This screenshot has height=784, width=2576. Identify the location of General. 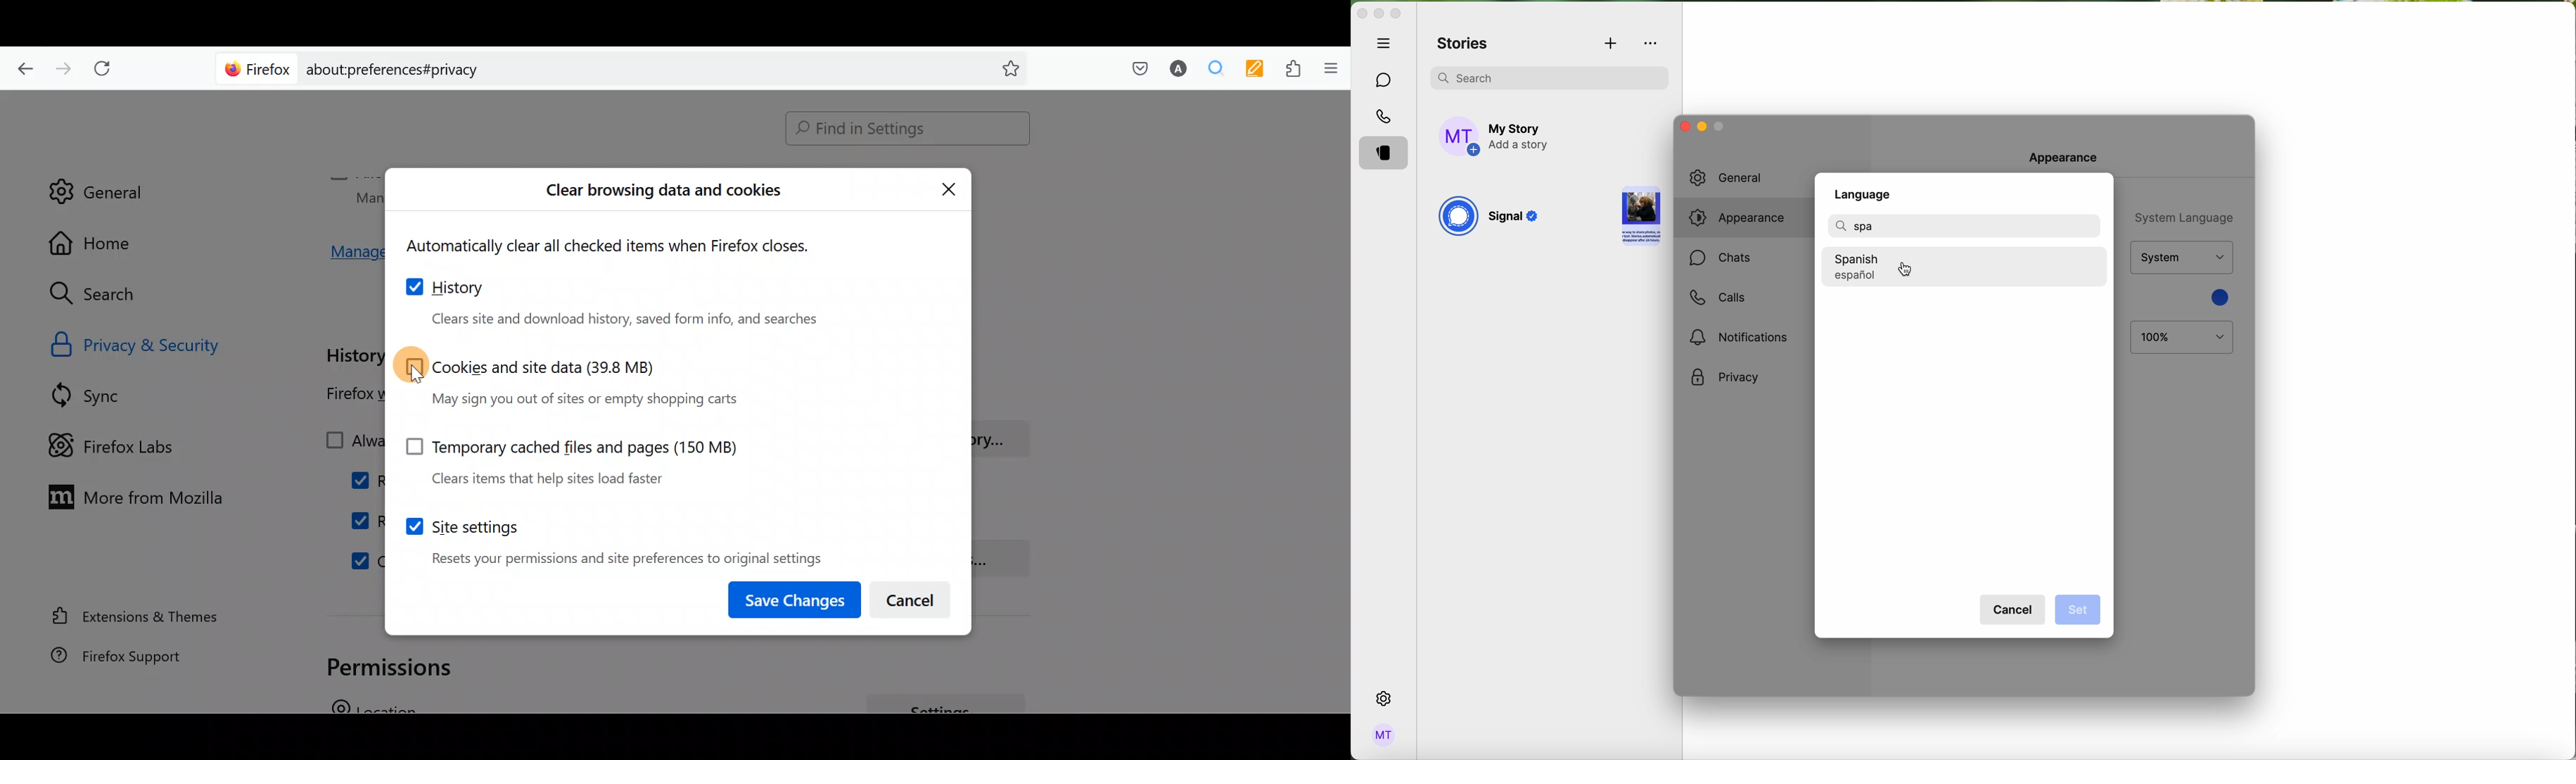
(96, 182).